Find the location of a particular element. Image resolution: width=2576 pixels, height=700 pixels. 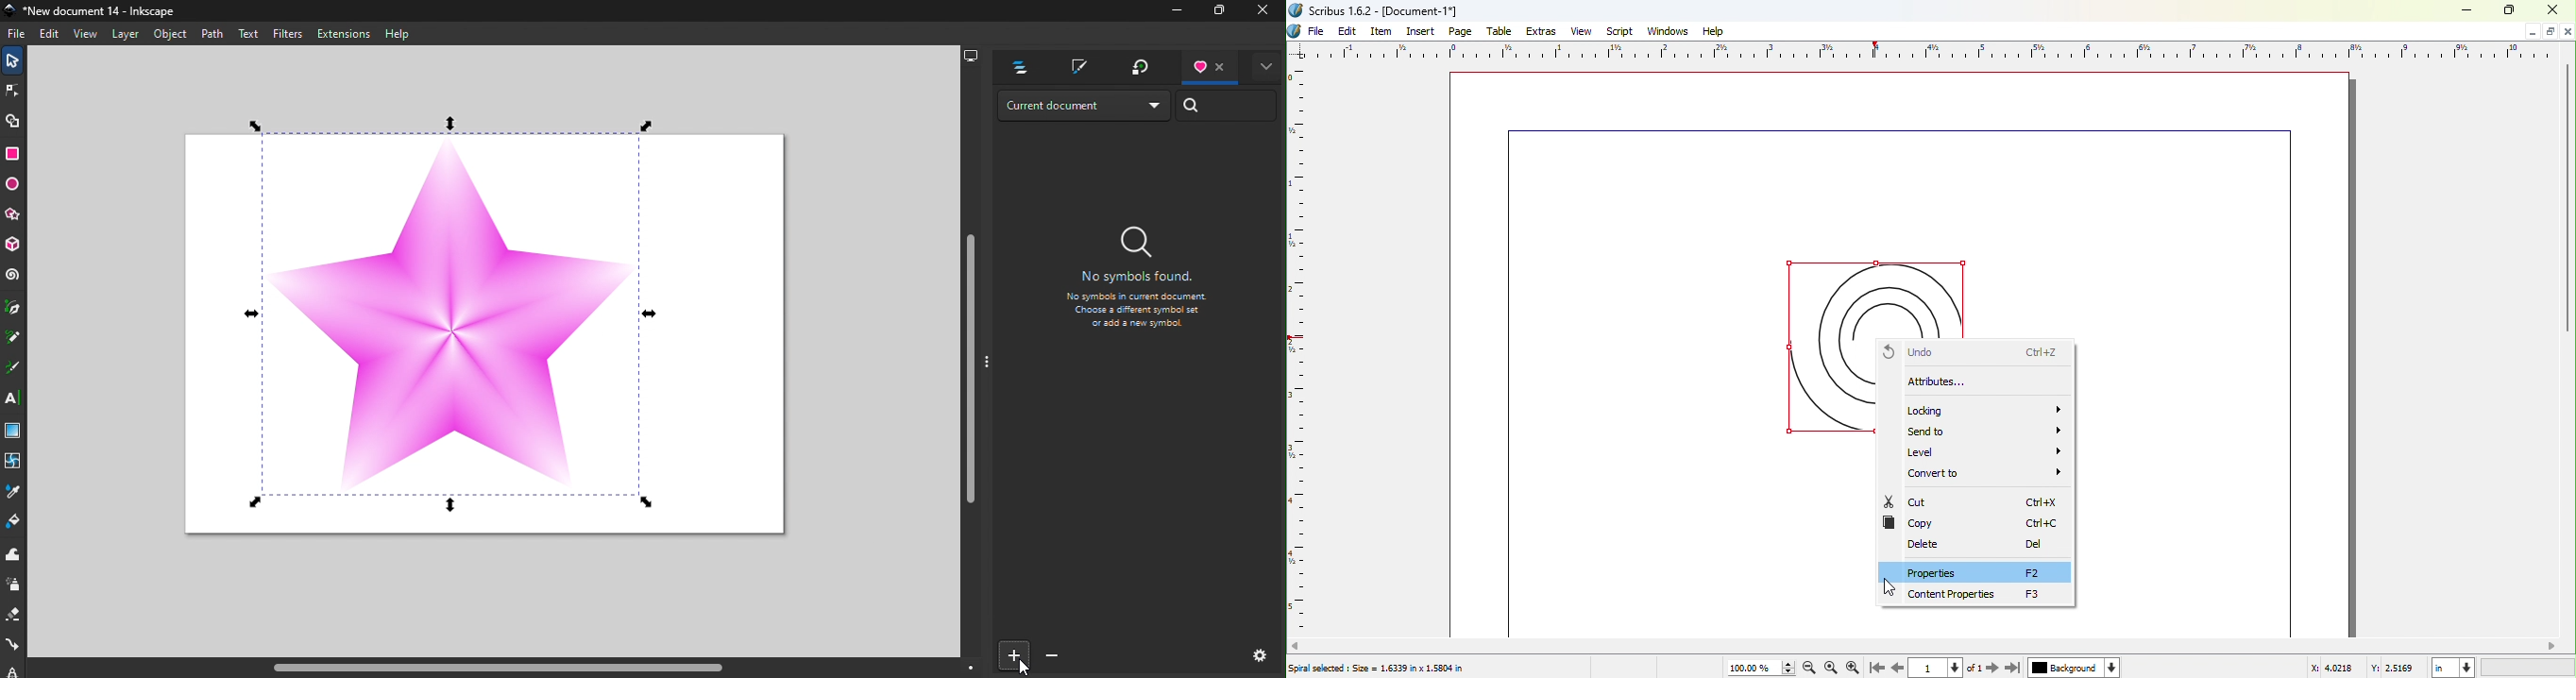

Locking is located at coordinates (1983, 411).